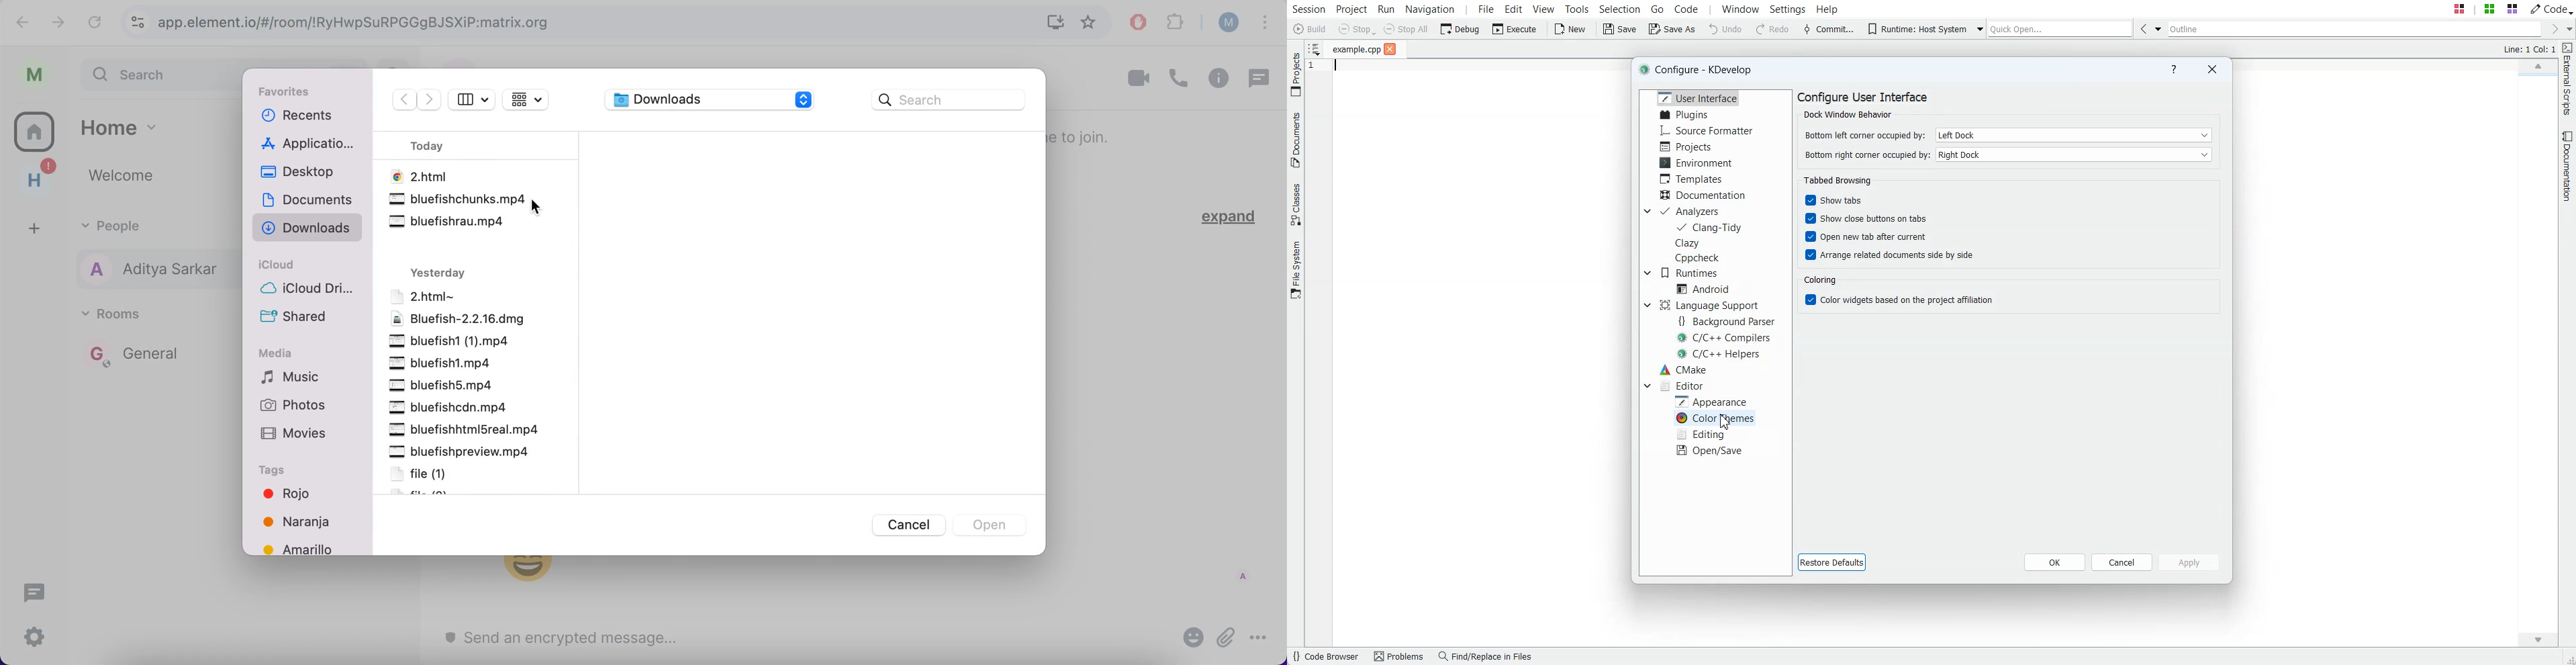 This screenshot has width=2576, height=672. What do you see at coordinates (908, 525) in the screenshot?
I see `cancel` at bounding box center [908, 525].